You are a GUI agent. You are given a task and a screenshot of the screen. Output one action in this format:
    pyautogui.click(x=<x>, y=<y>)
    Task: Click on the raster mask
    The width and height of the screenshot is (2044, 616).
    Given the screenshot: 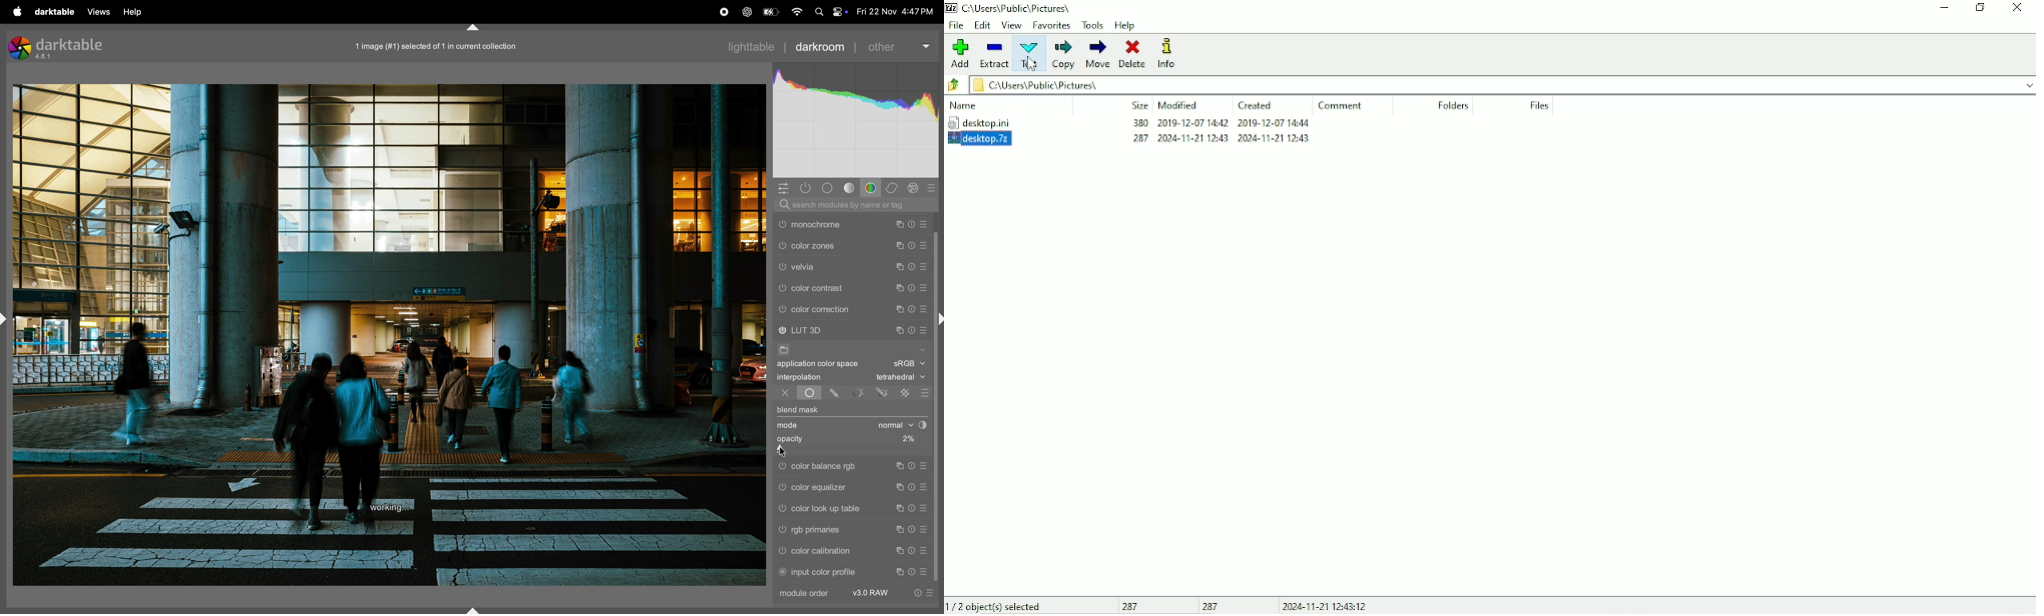 What is the action you would take?
    pyautogui.click(x=905, y=392)
    